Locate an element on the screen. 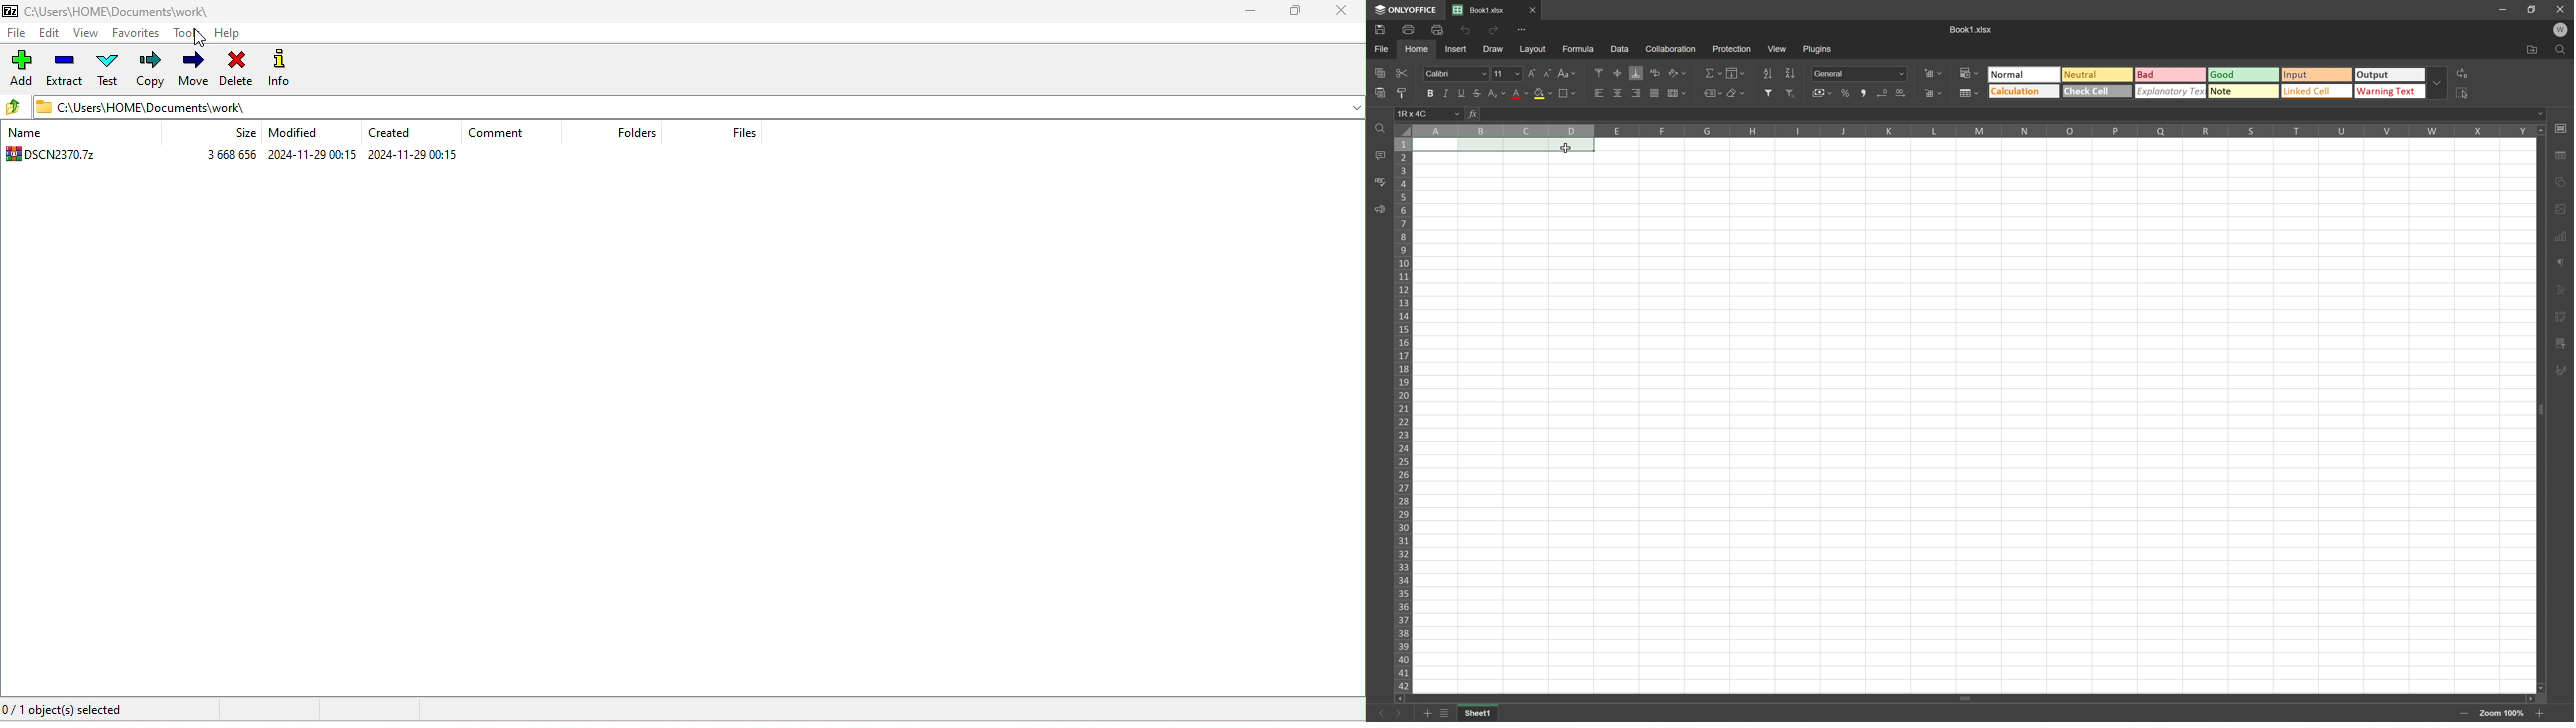 Image resolution: width=2576 pixels, height=728 pixels. Zoom out is located at coordinates (2536, 715).